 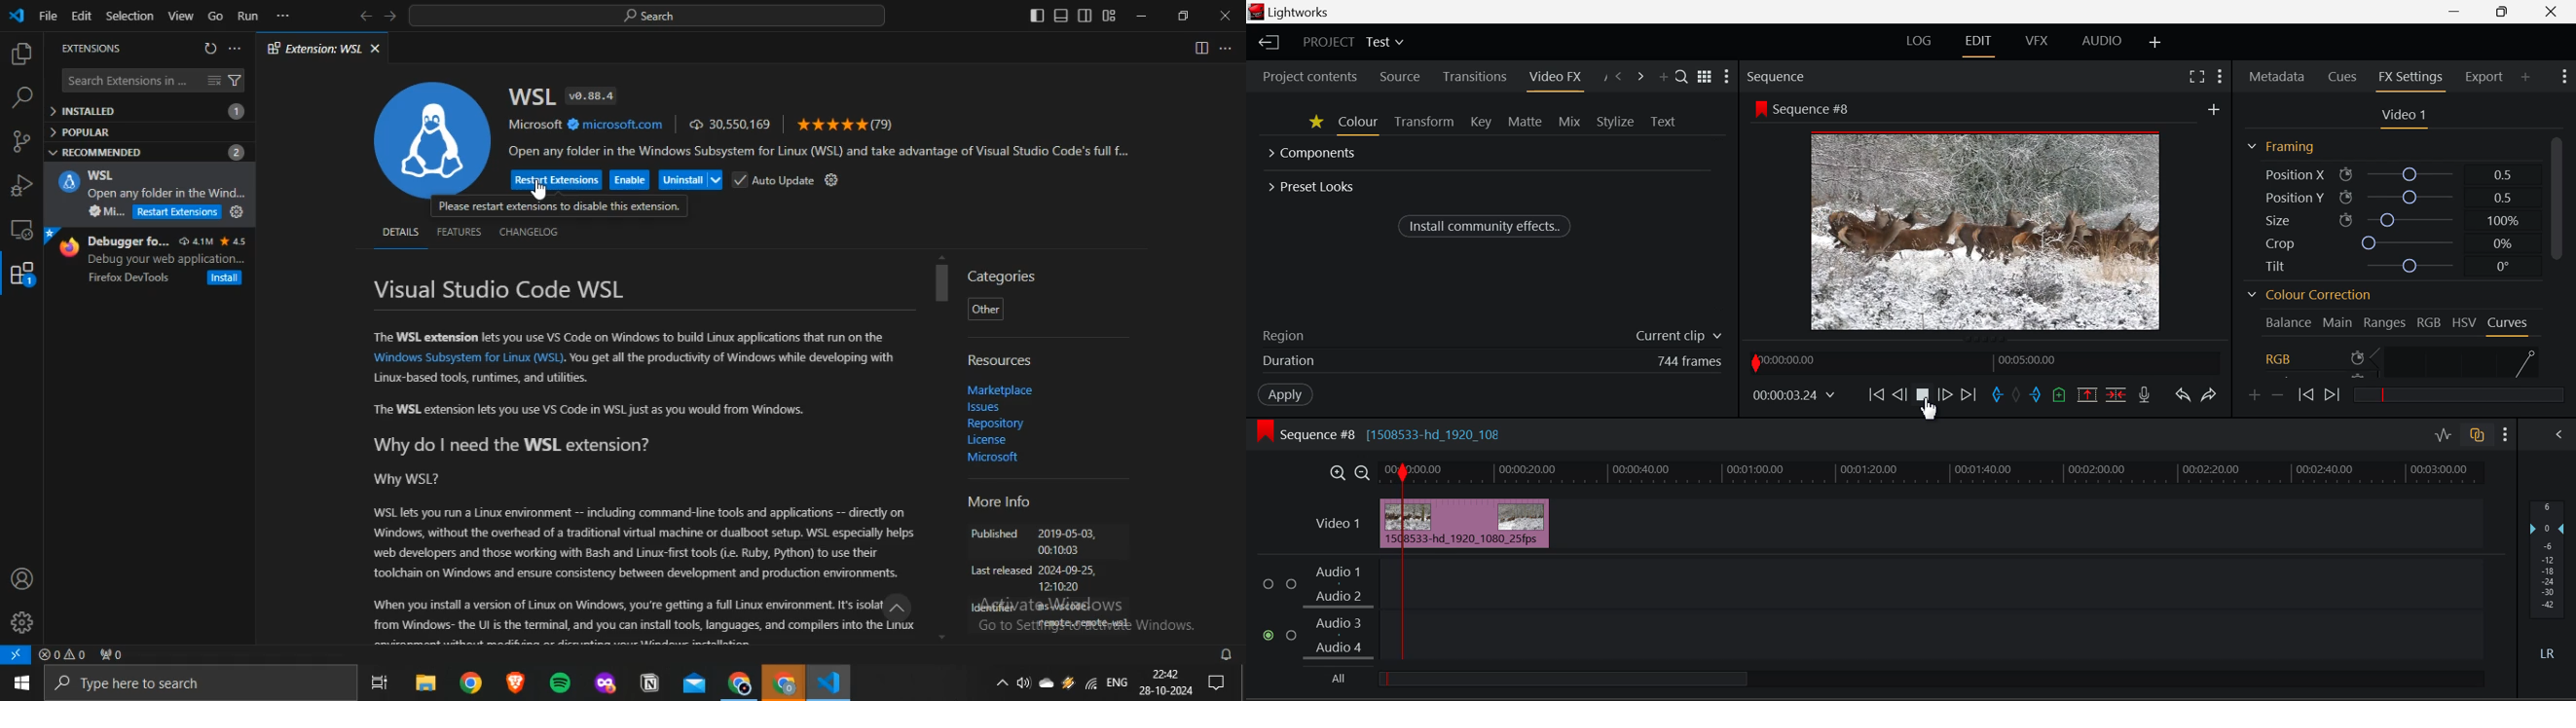 I want to click on Cues, so click(x=2343, y=77).